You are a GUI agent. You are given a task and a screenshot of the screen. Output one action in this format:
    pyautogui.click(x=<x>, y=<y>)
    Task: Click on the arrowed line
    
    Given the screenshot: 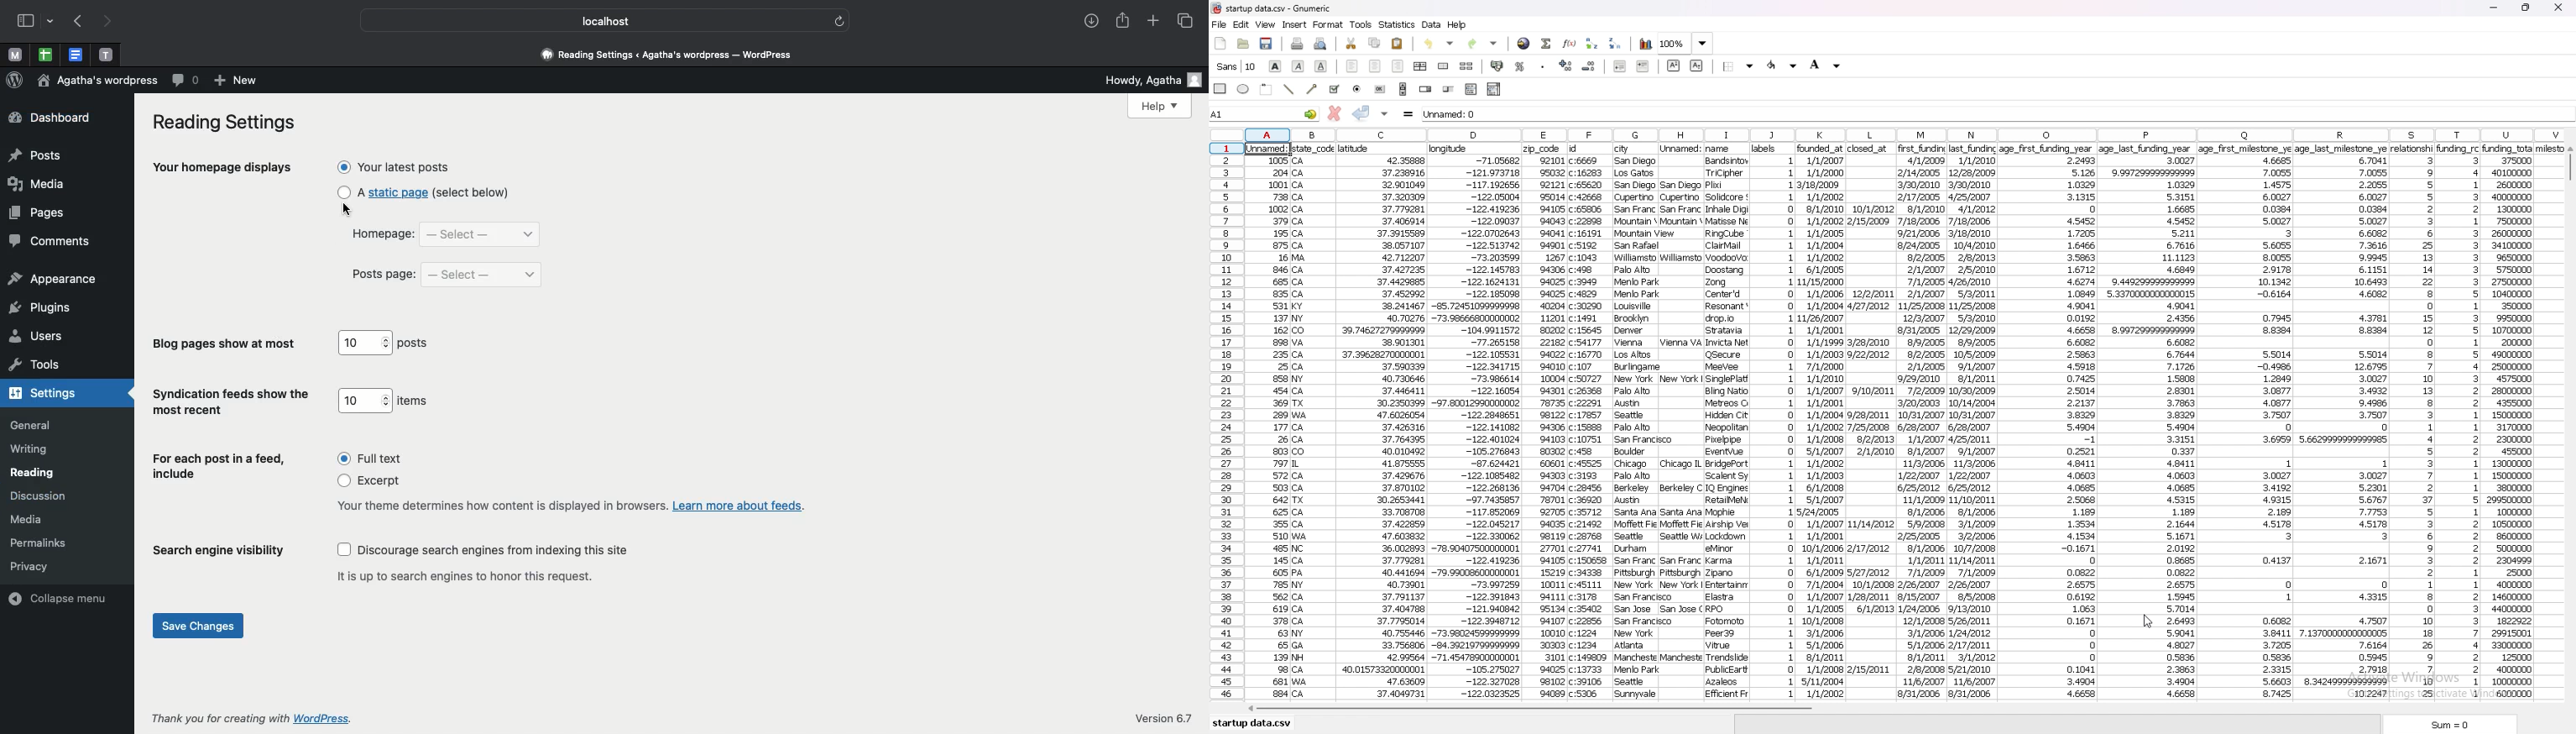 What is the action you would take?
    pyautogui.click(x=1313, y=88)
    